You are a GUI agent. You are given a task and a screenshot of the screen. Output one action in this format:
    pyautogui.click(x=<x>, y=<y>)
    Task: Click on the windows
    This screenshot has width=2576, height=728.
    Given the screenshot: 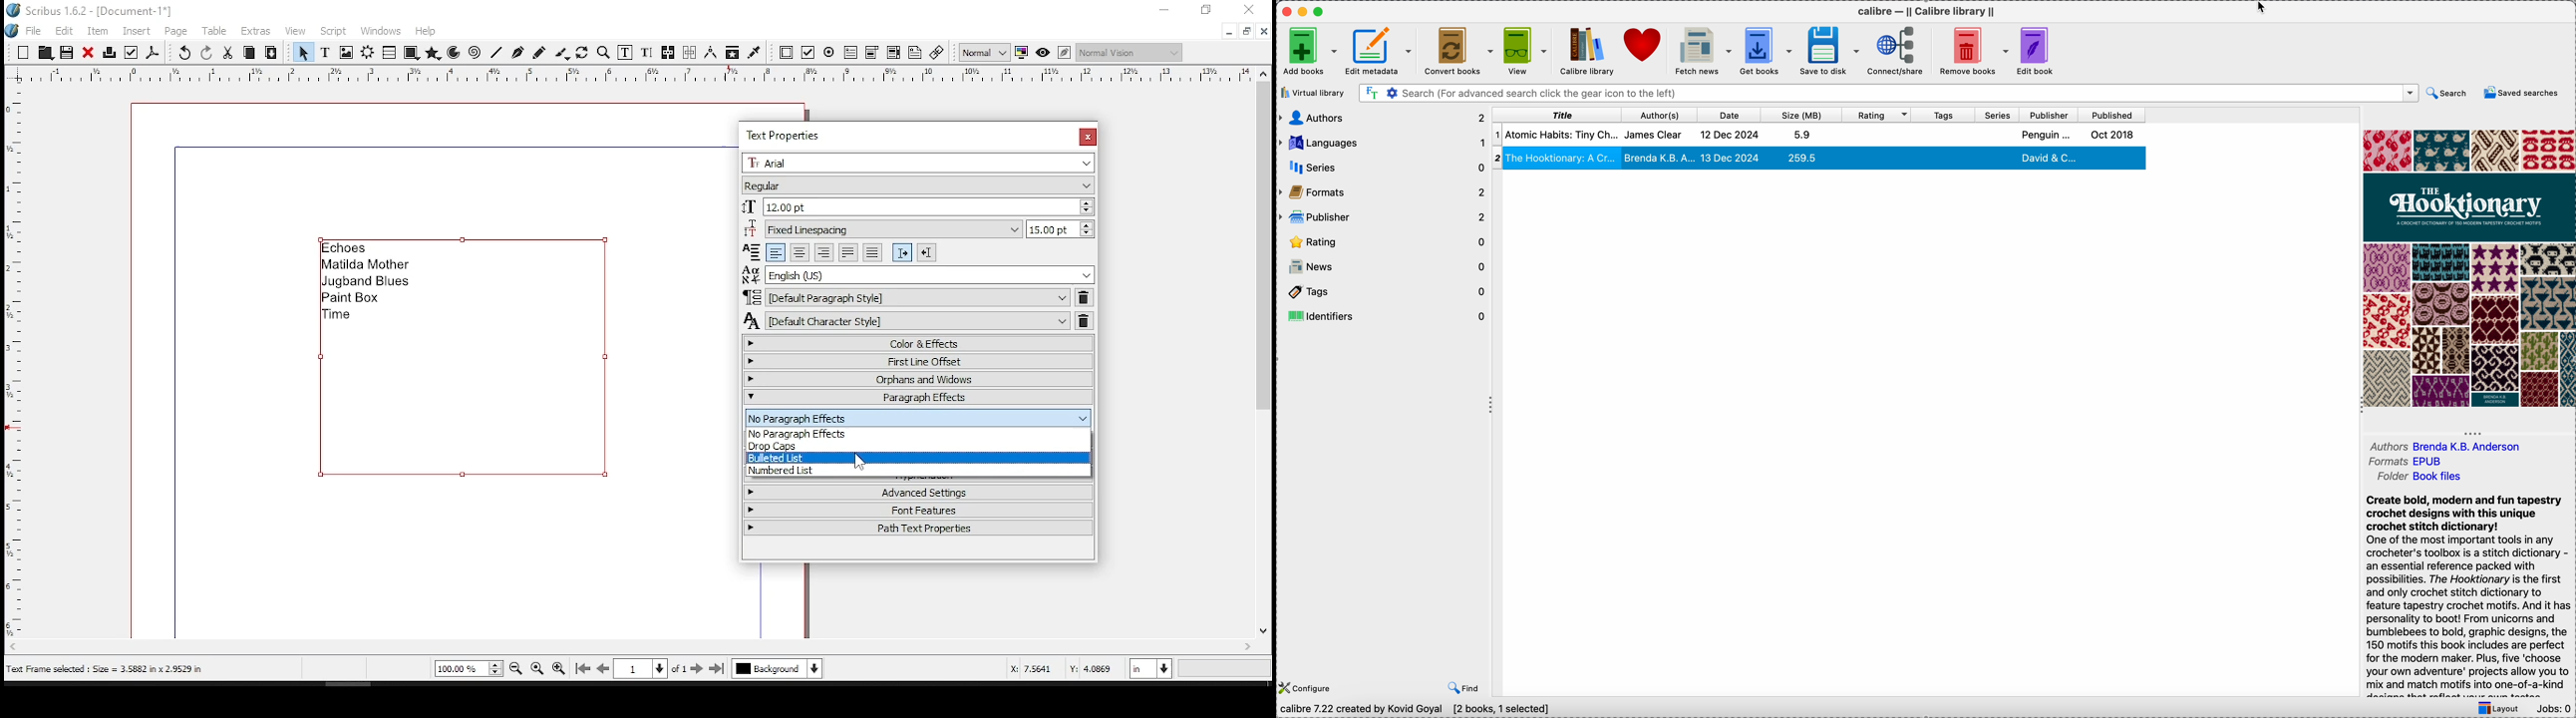 What is the action you would take?
    pyautogui.click(x=380, y=31)
    